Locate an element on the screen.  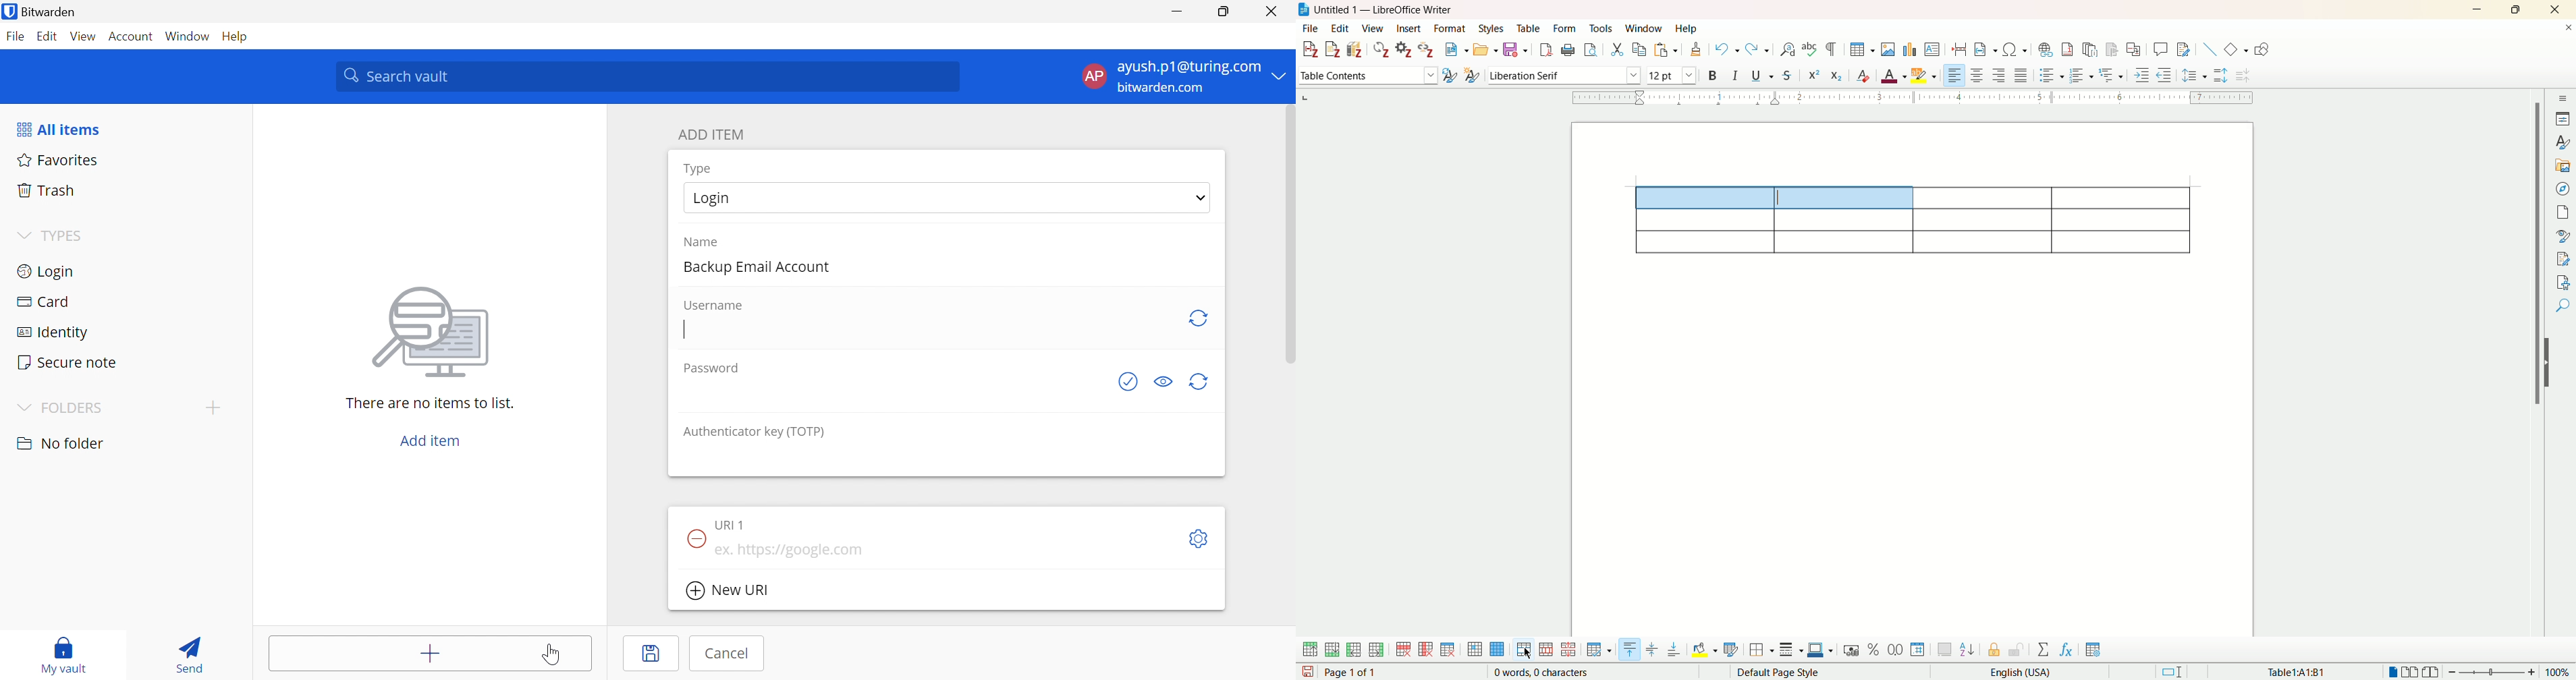
align bottom is located at coordinates (1679, 651).